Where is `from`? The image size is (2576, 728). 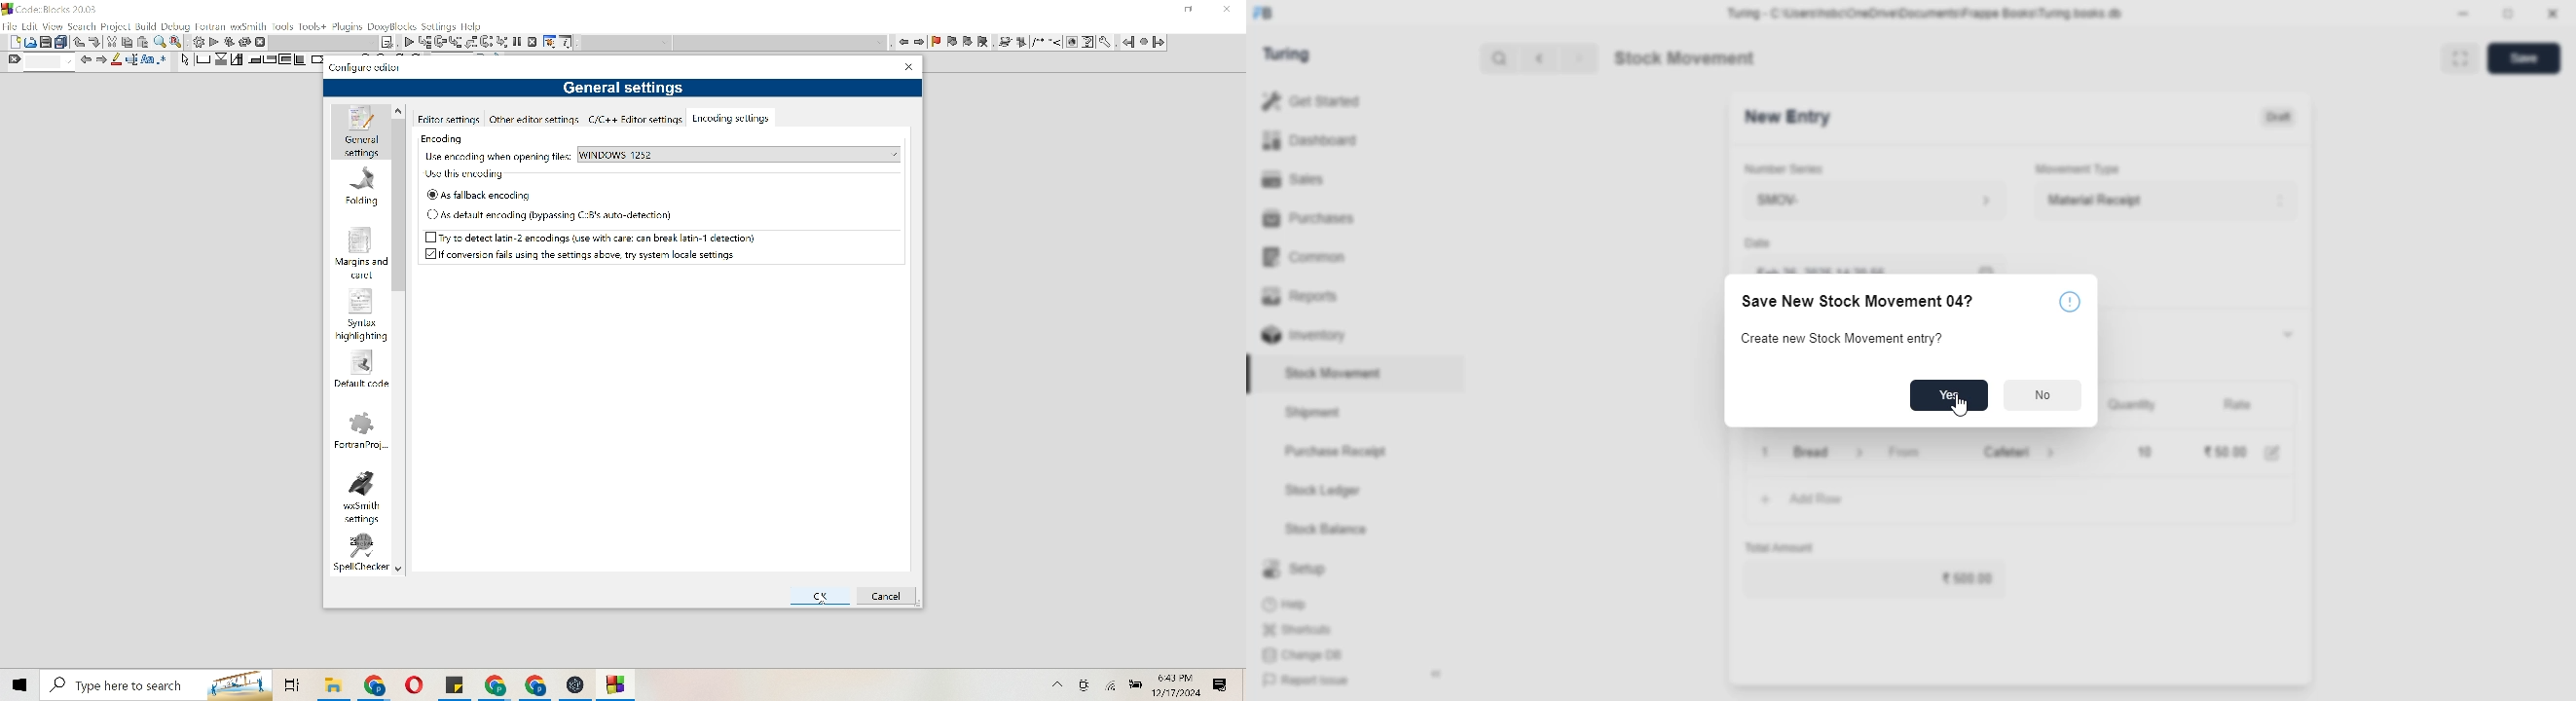 from is located at coordinates (1904, 452).